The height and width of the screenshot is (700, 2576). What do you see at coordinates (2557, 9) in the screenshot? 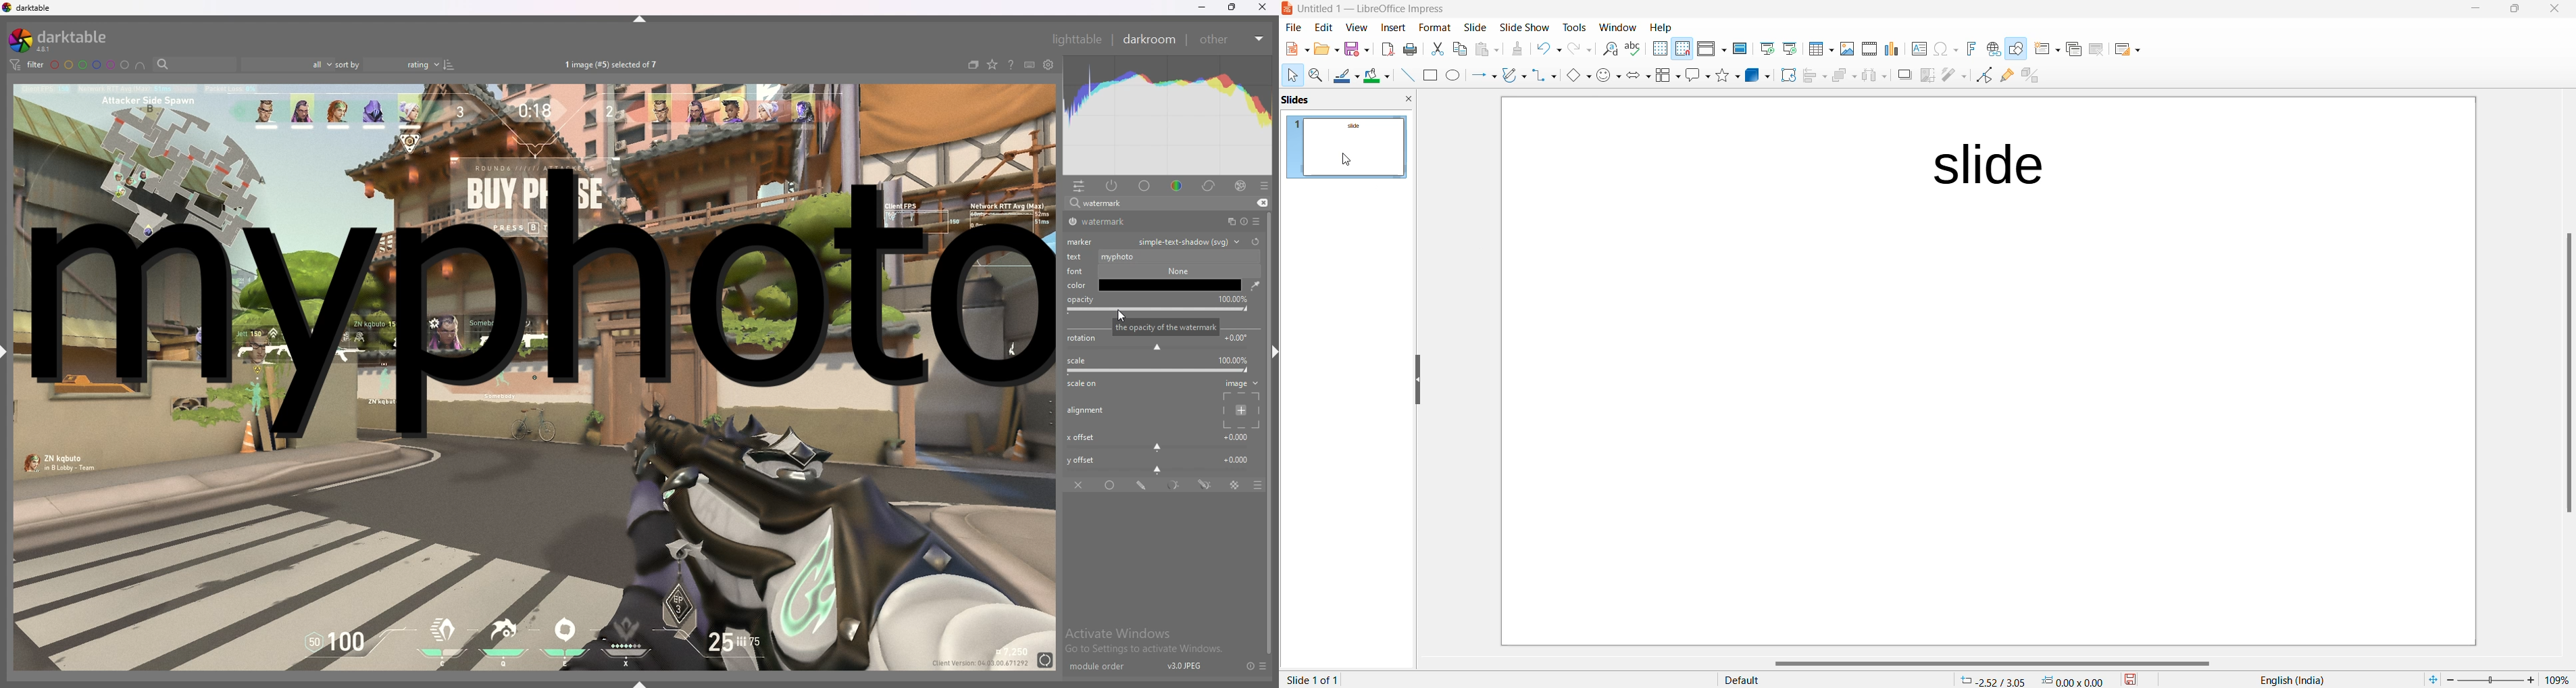
I see `close` at bounding box center [2557, 9].